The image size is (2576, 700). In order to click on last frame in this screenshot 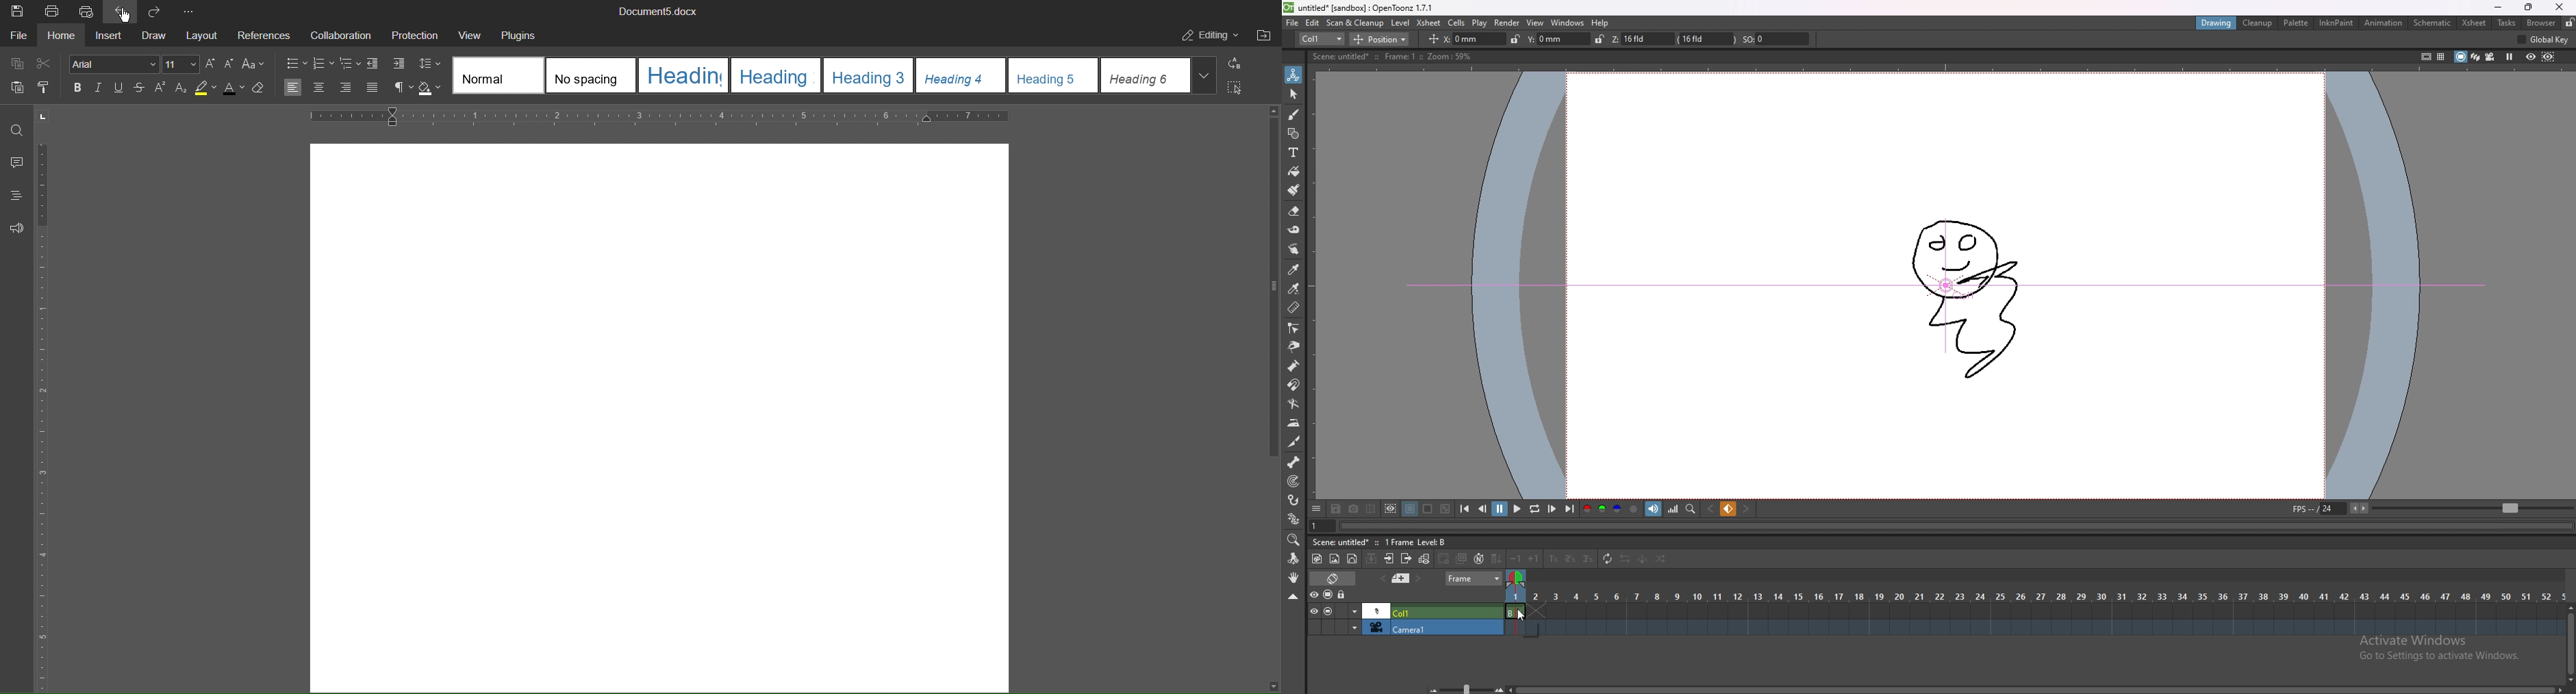, I will do `click(1569, 509)`.